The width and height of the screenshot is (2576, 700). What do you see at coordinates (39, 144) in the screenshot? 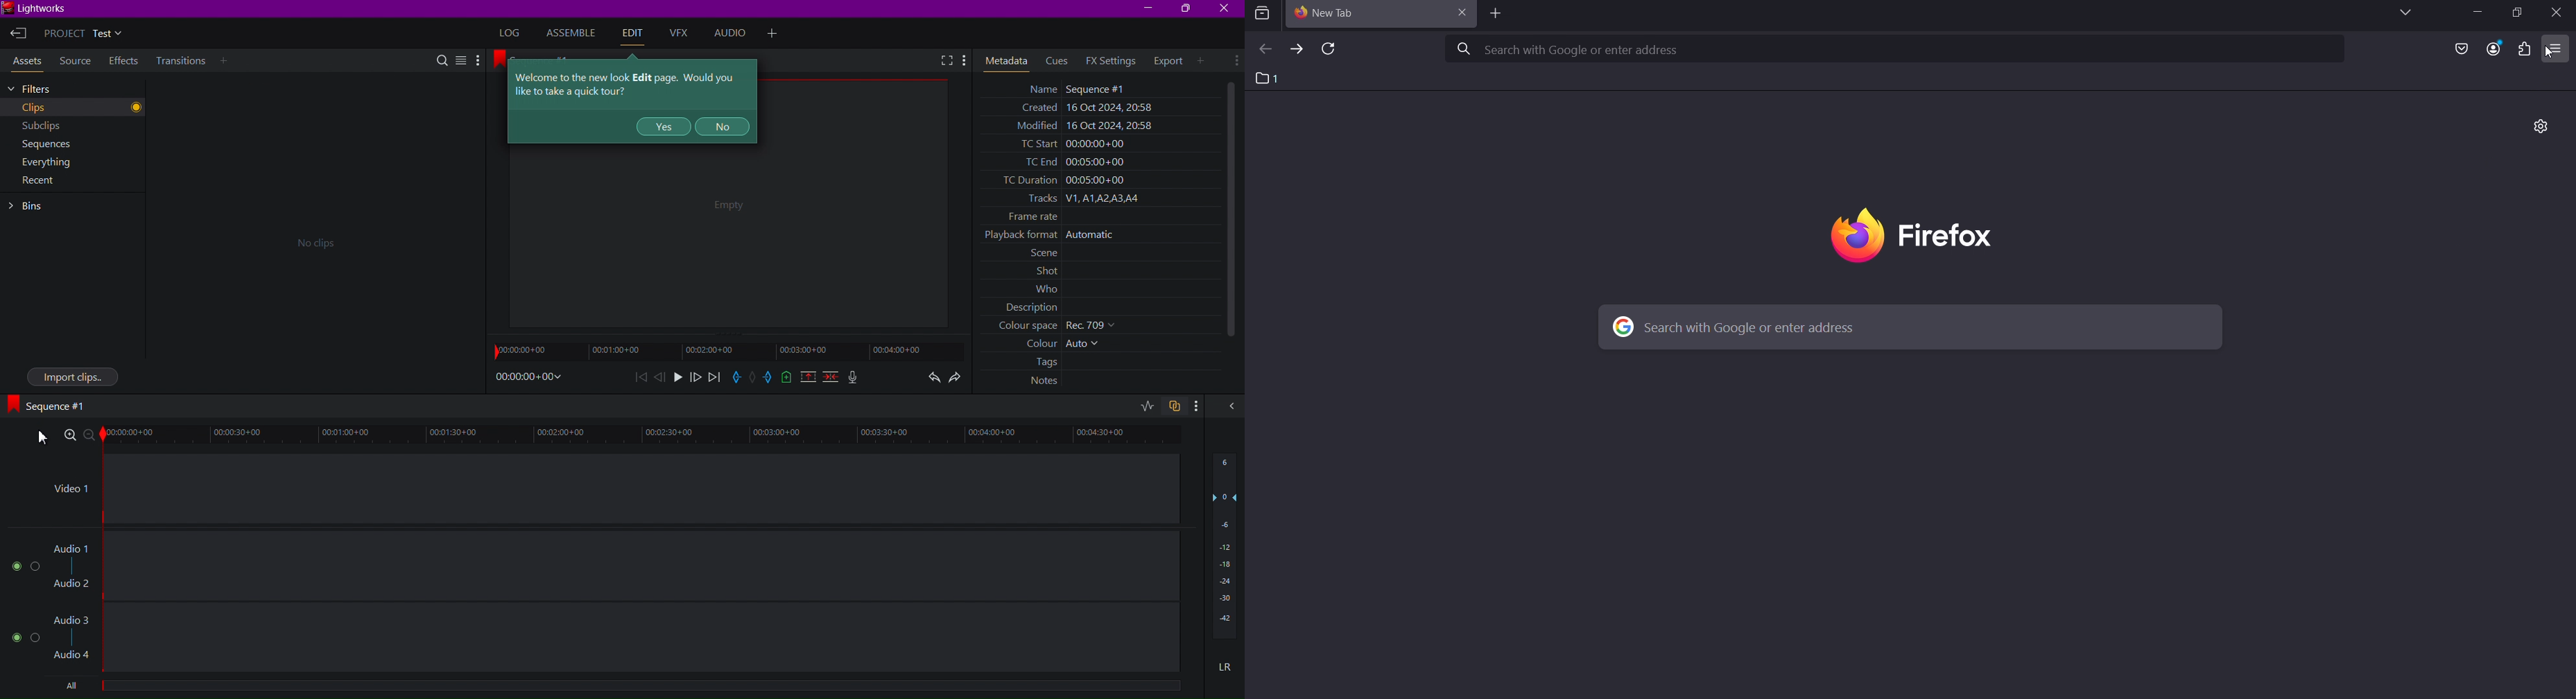
I see `Sequences` at bounding box center [39, 144].